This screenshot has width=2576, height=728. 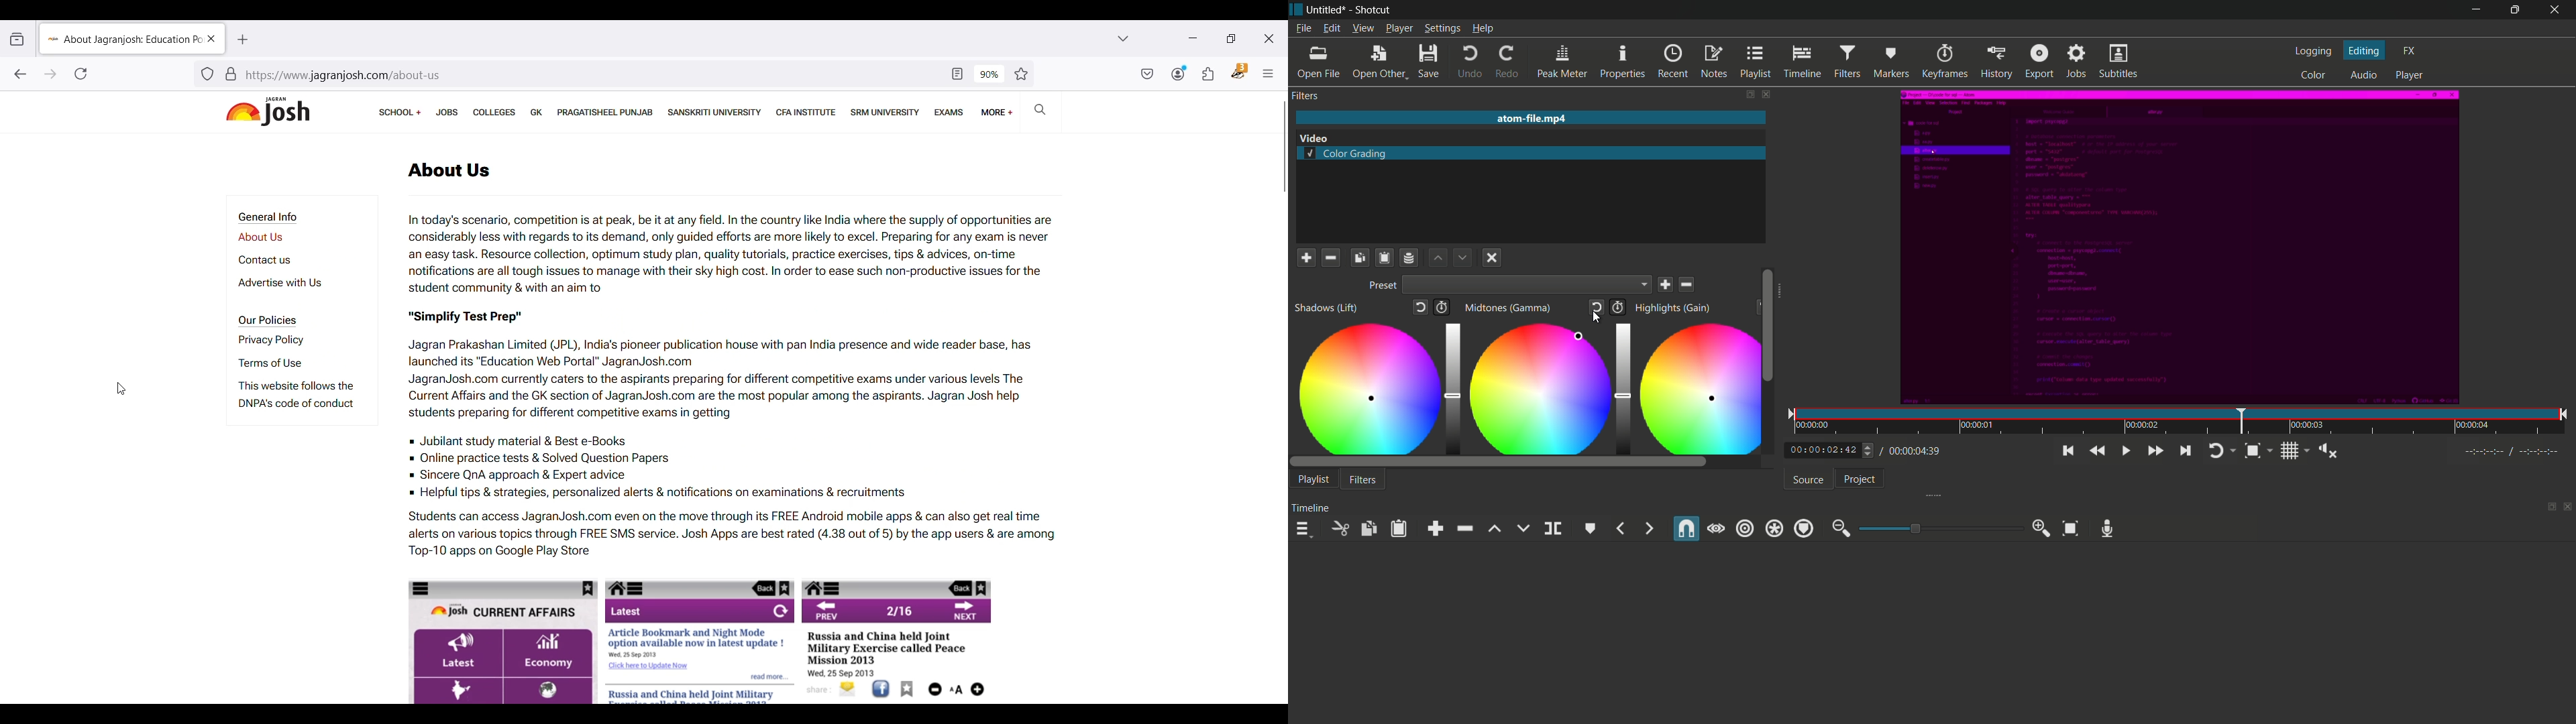 What do you see at coordinates (1363, 481) in the screenshot?
I see `filters` at bounding box center [1363, 481].